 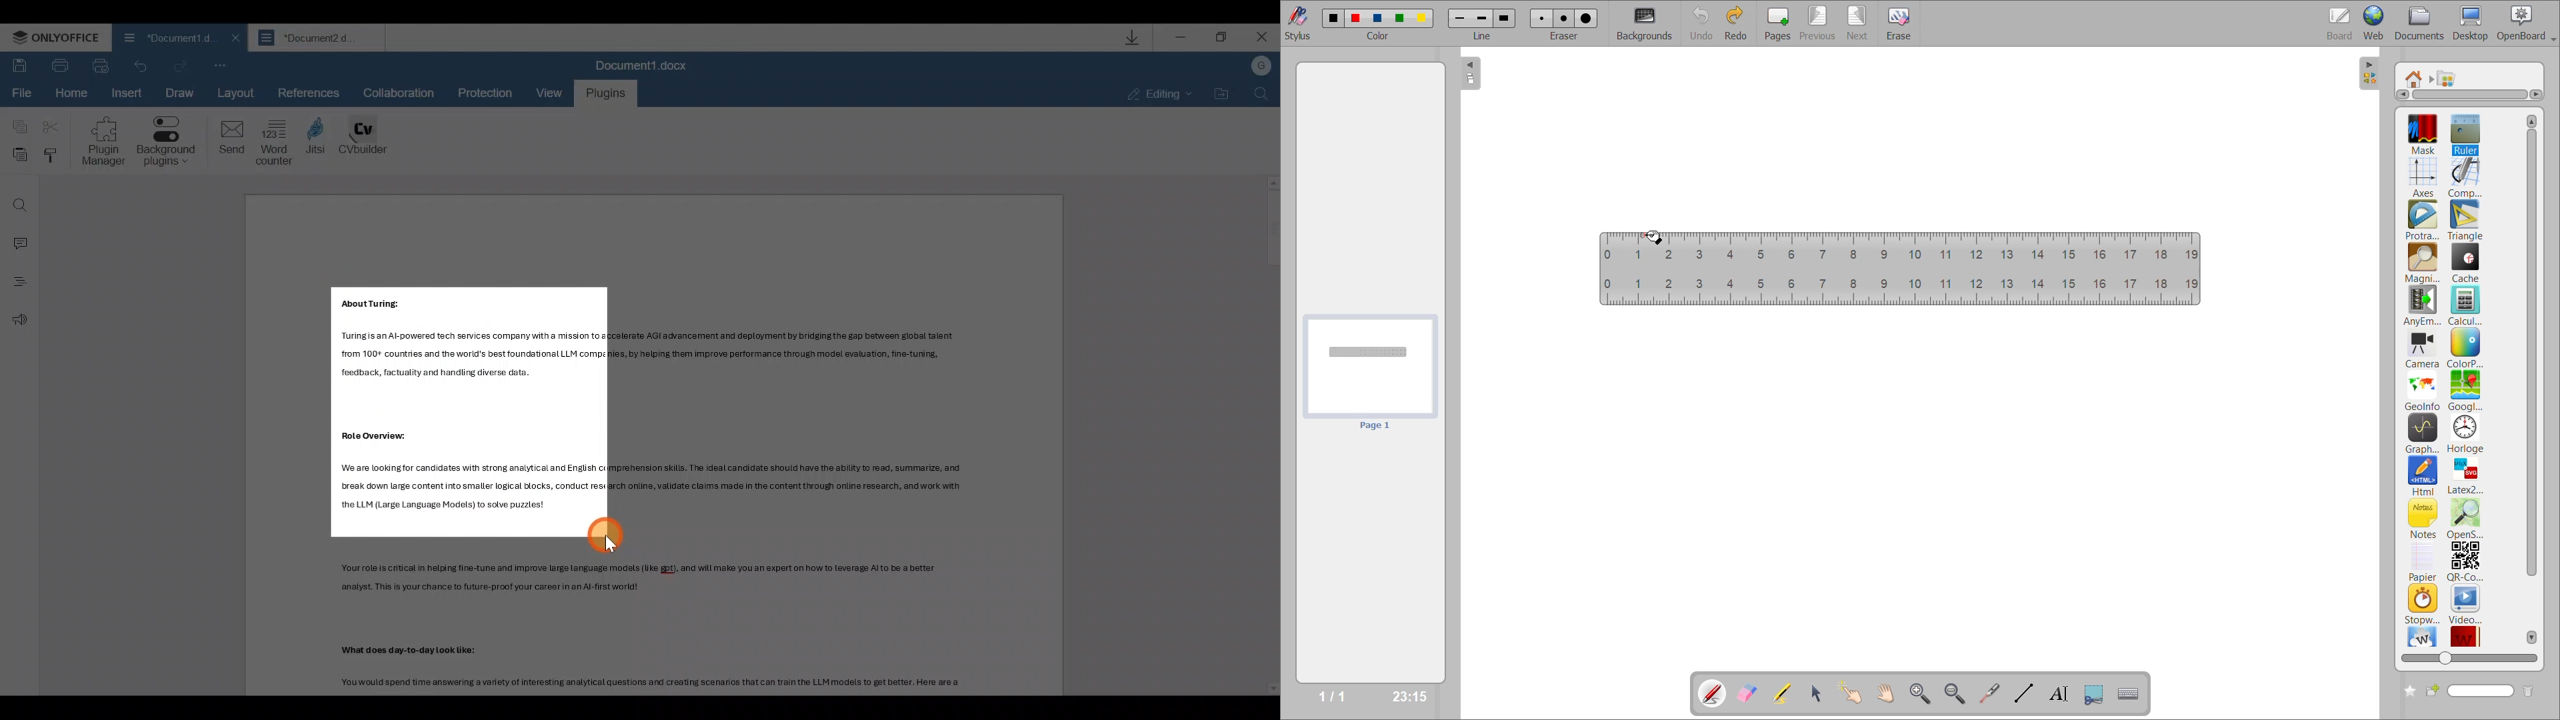 What do you see at coordinates (226, 140) in the screenshot?
I see `Send` at bounding box center [226, 140].